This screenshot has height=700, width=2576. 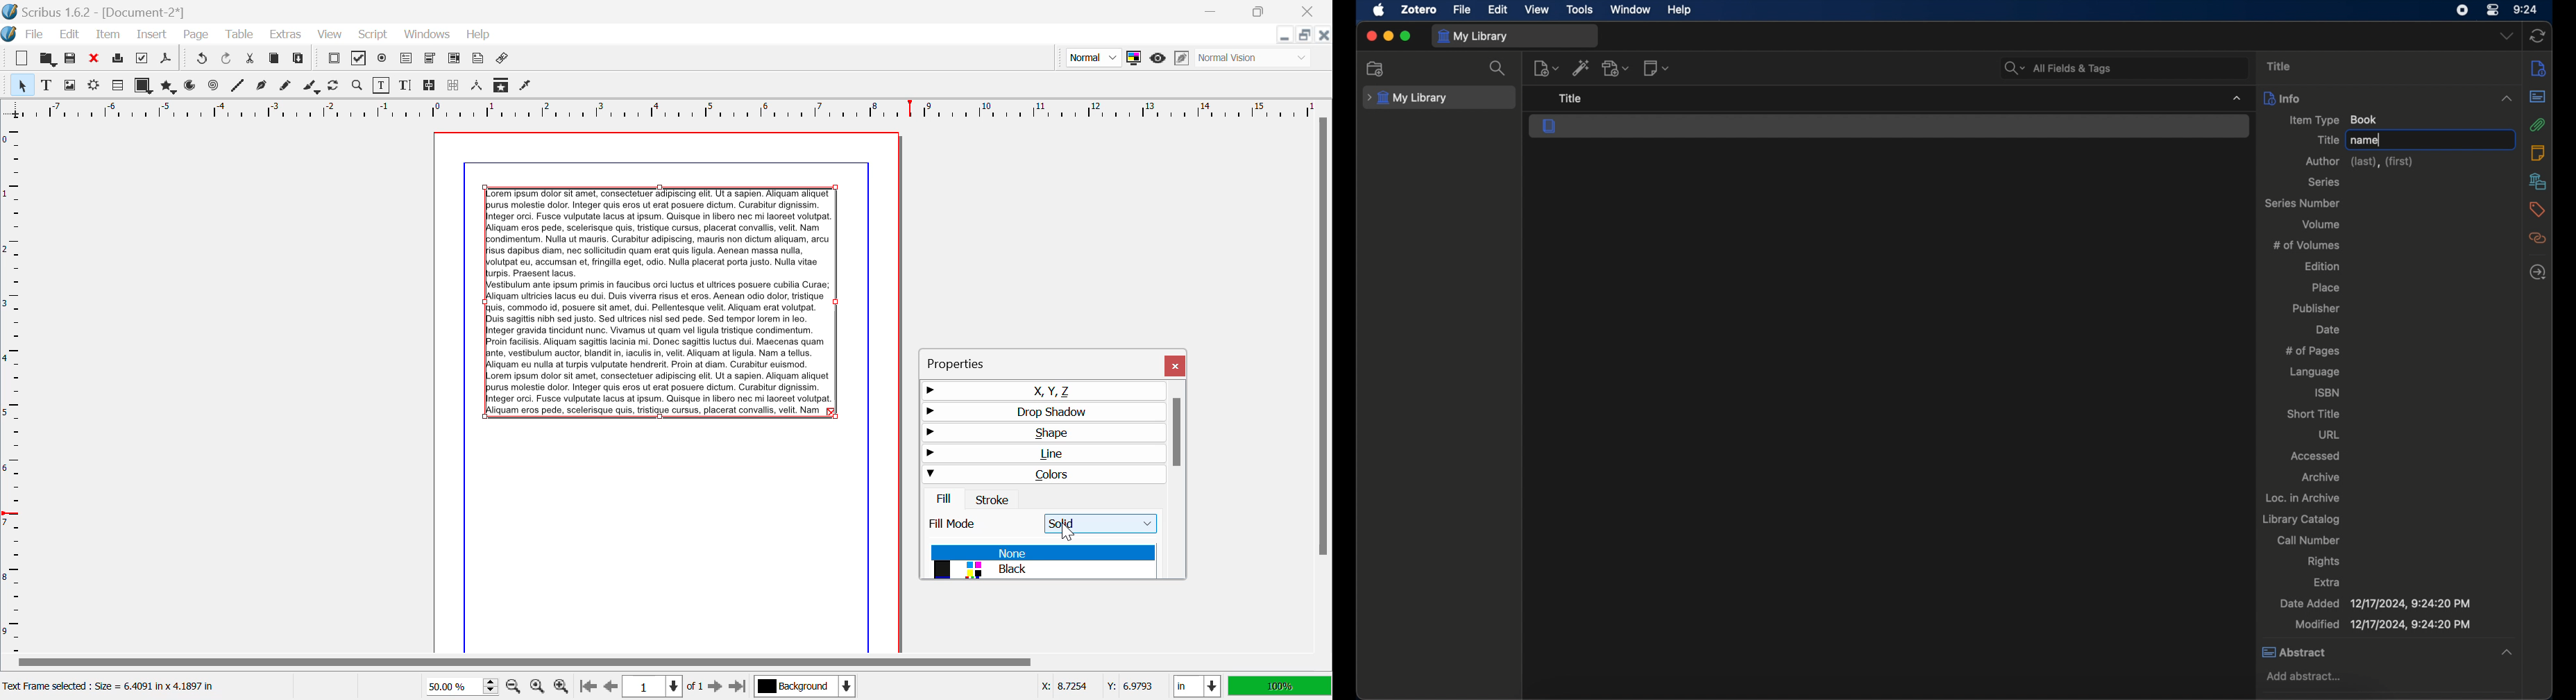 What do you see at coordinates (586, 688) in the screenshot?
I see `First Page` at bounding box center [586, 688].